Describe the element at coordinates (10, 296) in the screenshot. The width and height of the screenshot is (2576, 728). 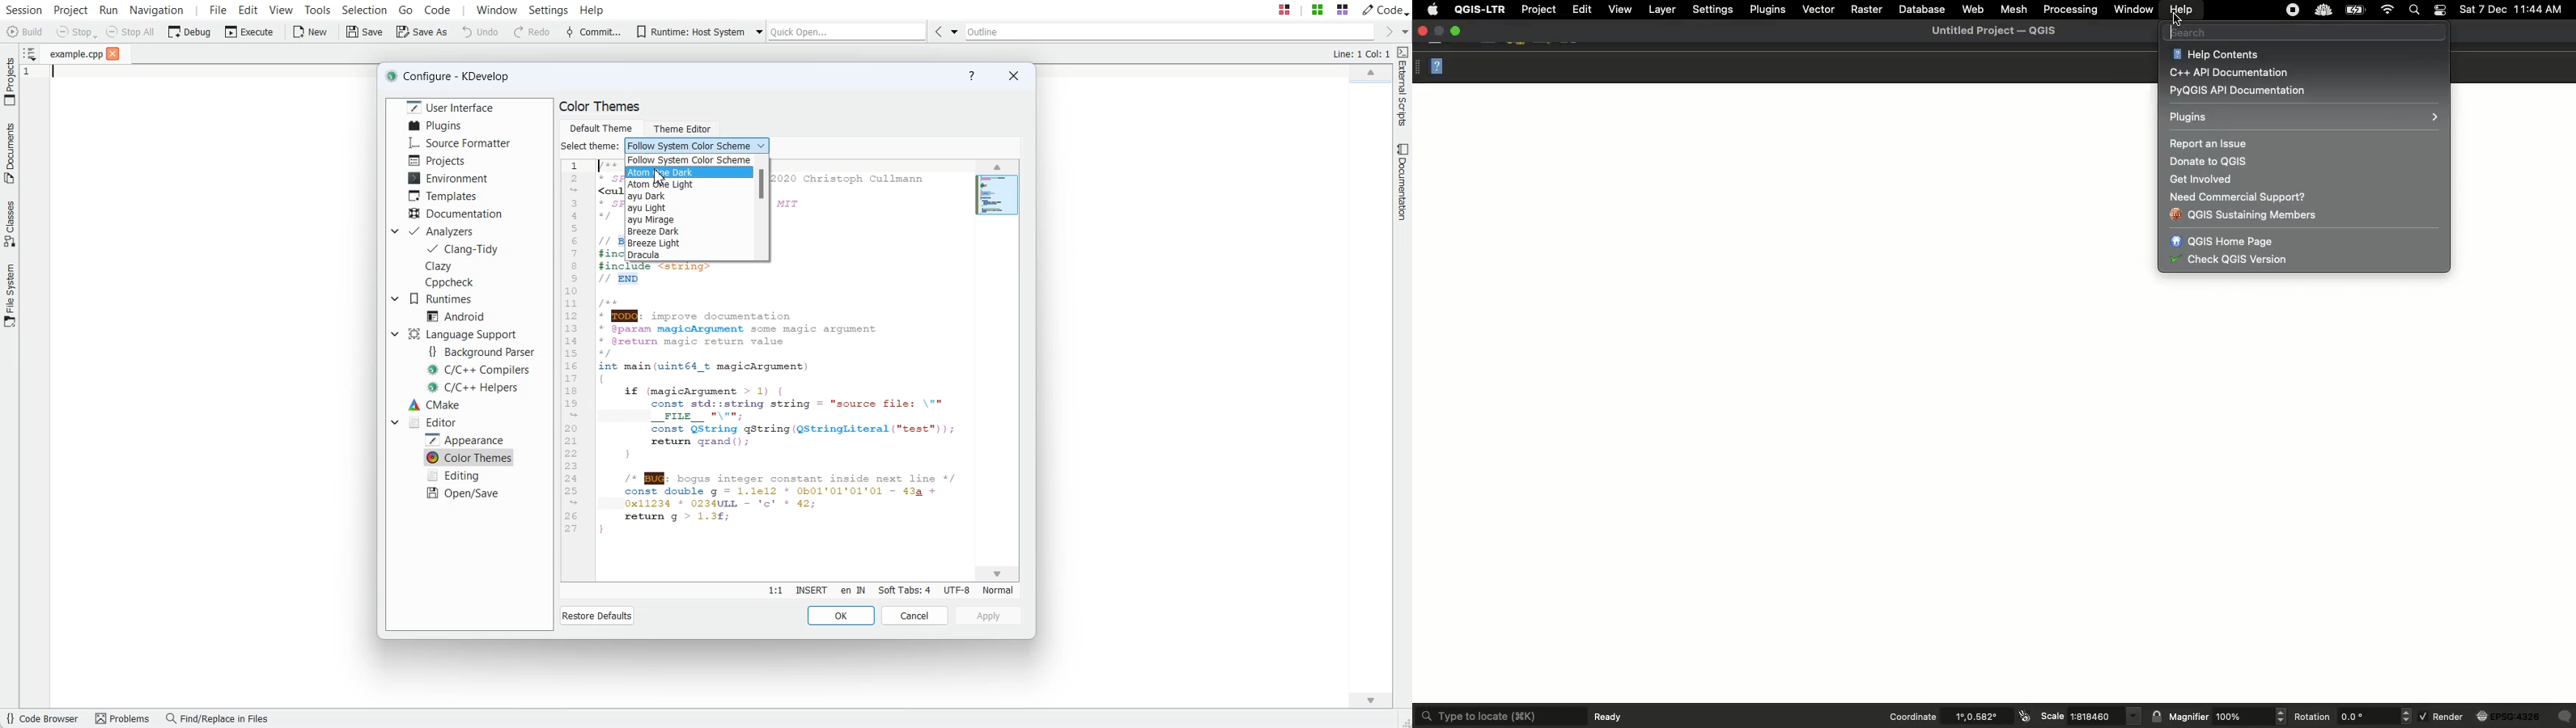
I see `File System` at that location.